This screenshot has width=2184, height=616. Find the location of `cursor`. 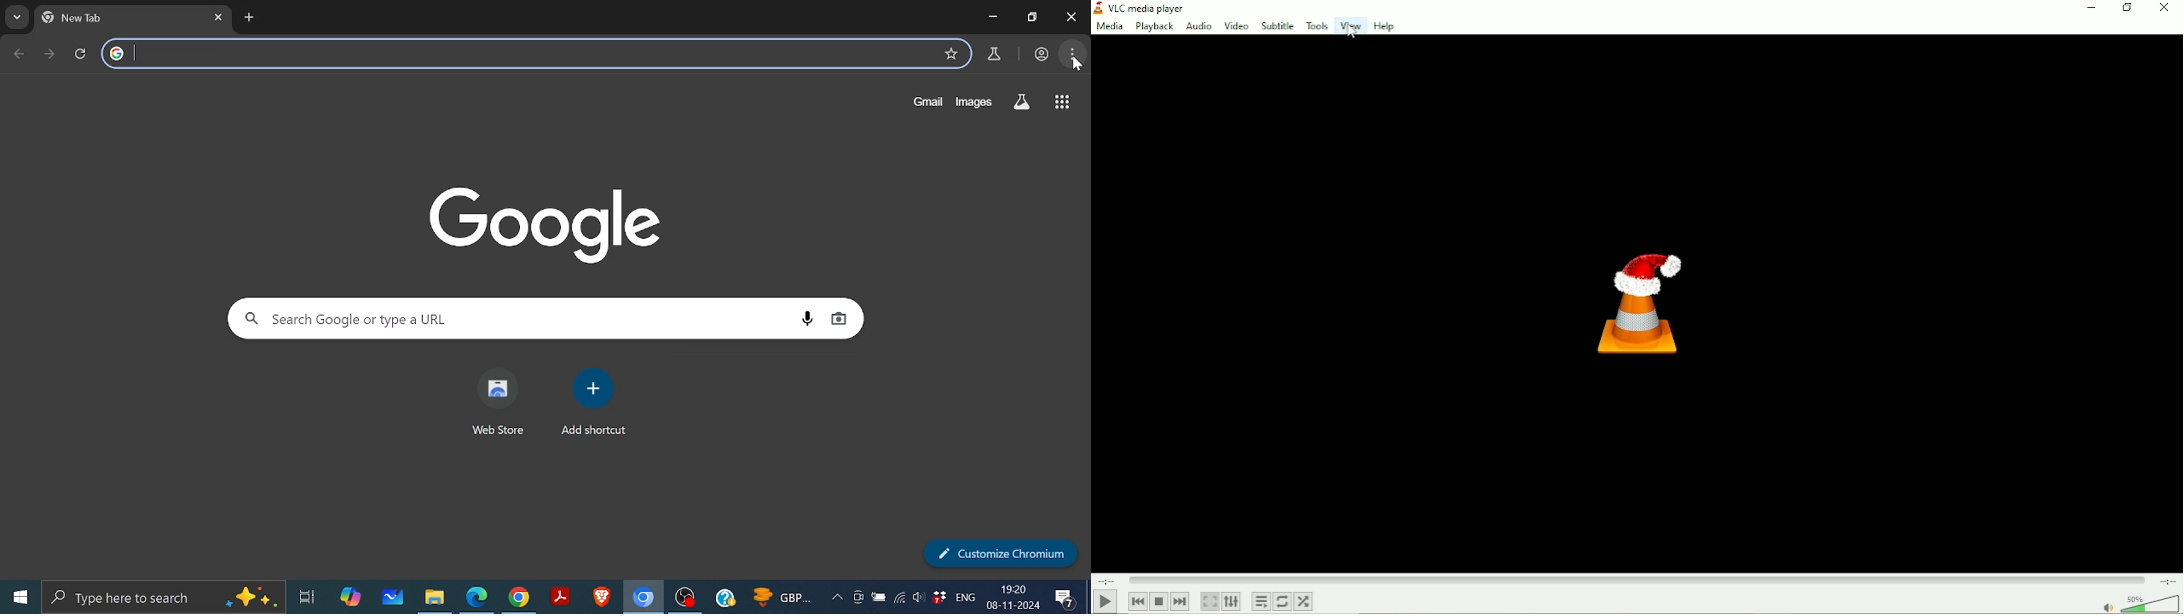

cursor is located at coordinates (1076, 65).